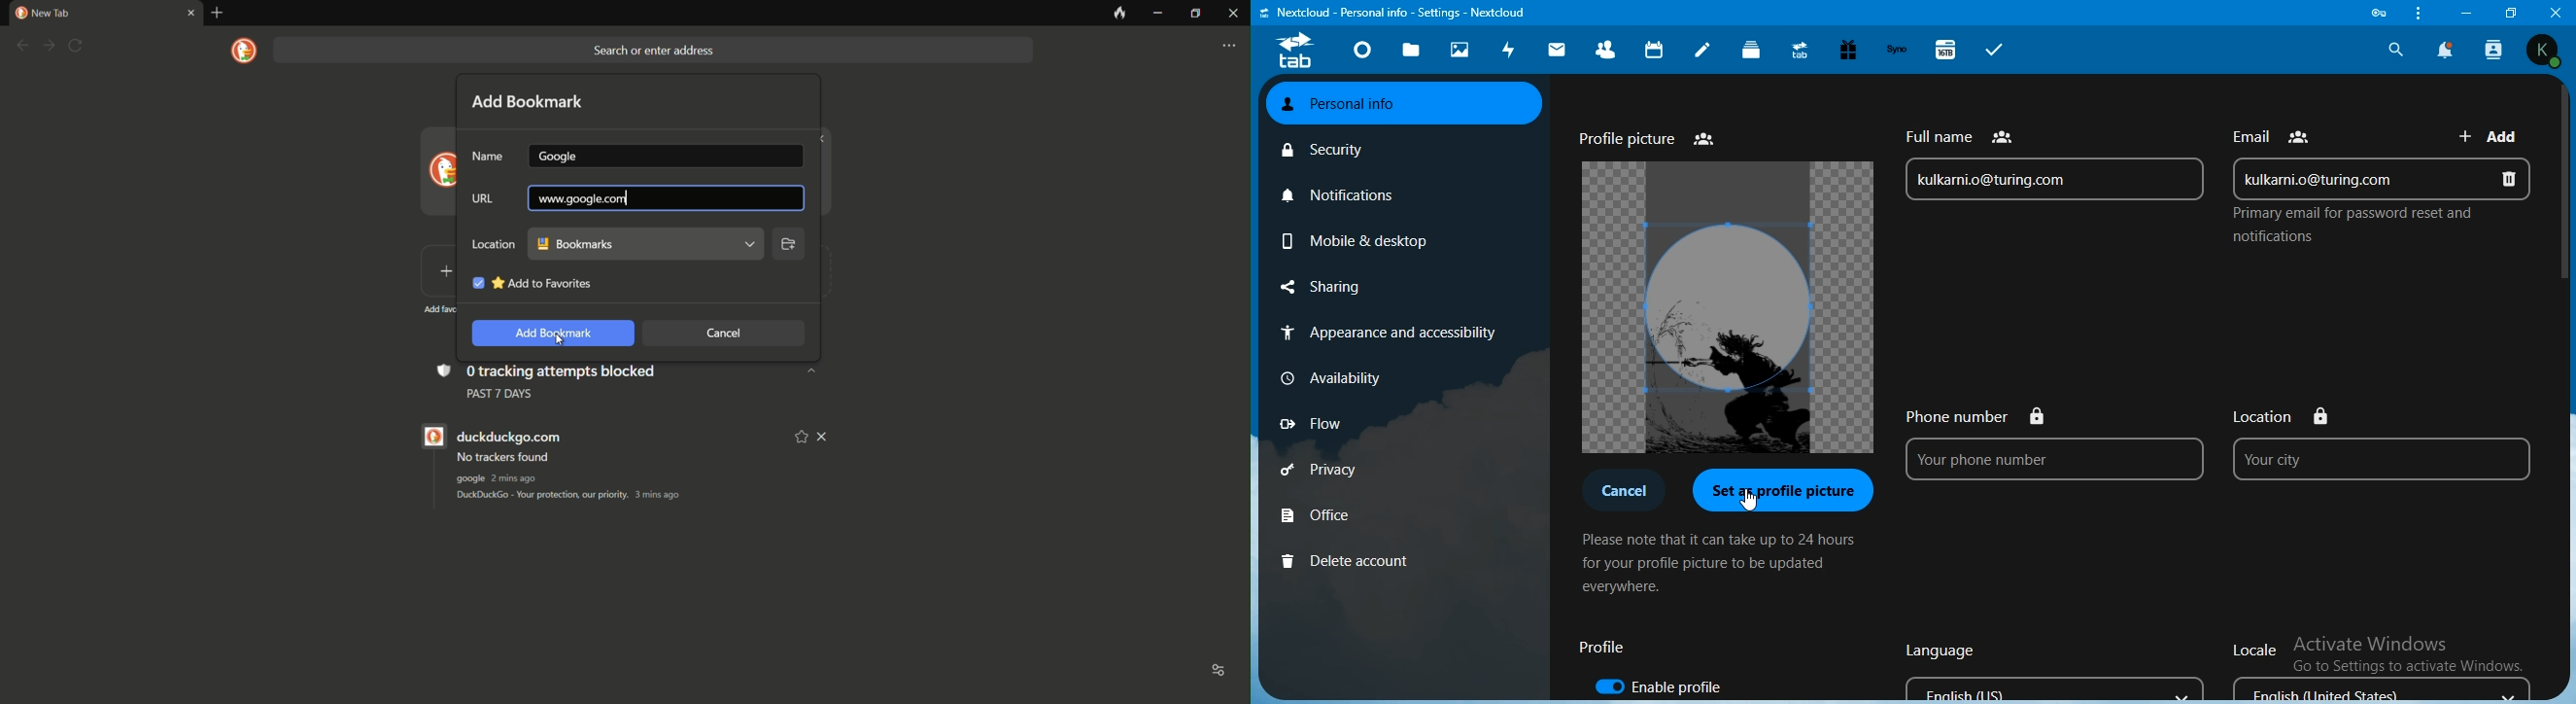 The height and width of the screenshot is (728, 2576). I want to click on contact, so click(1606, 49).